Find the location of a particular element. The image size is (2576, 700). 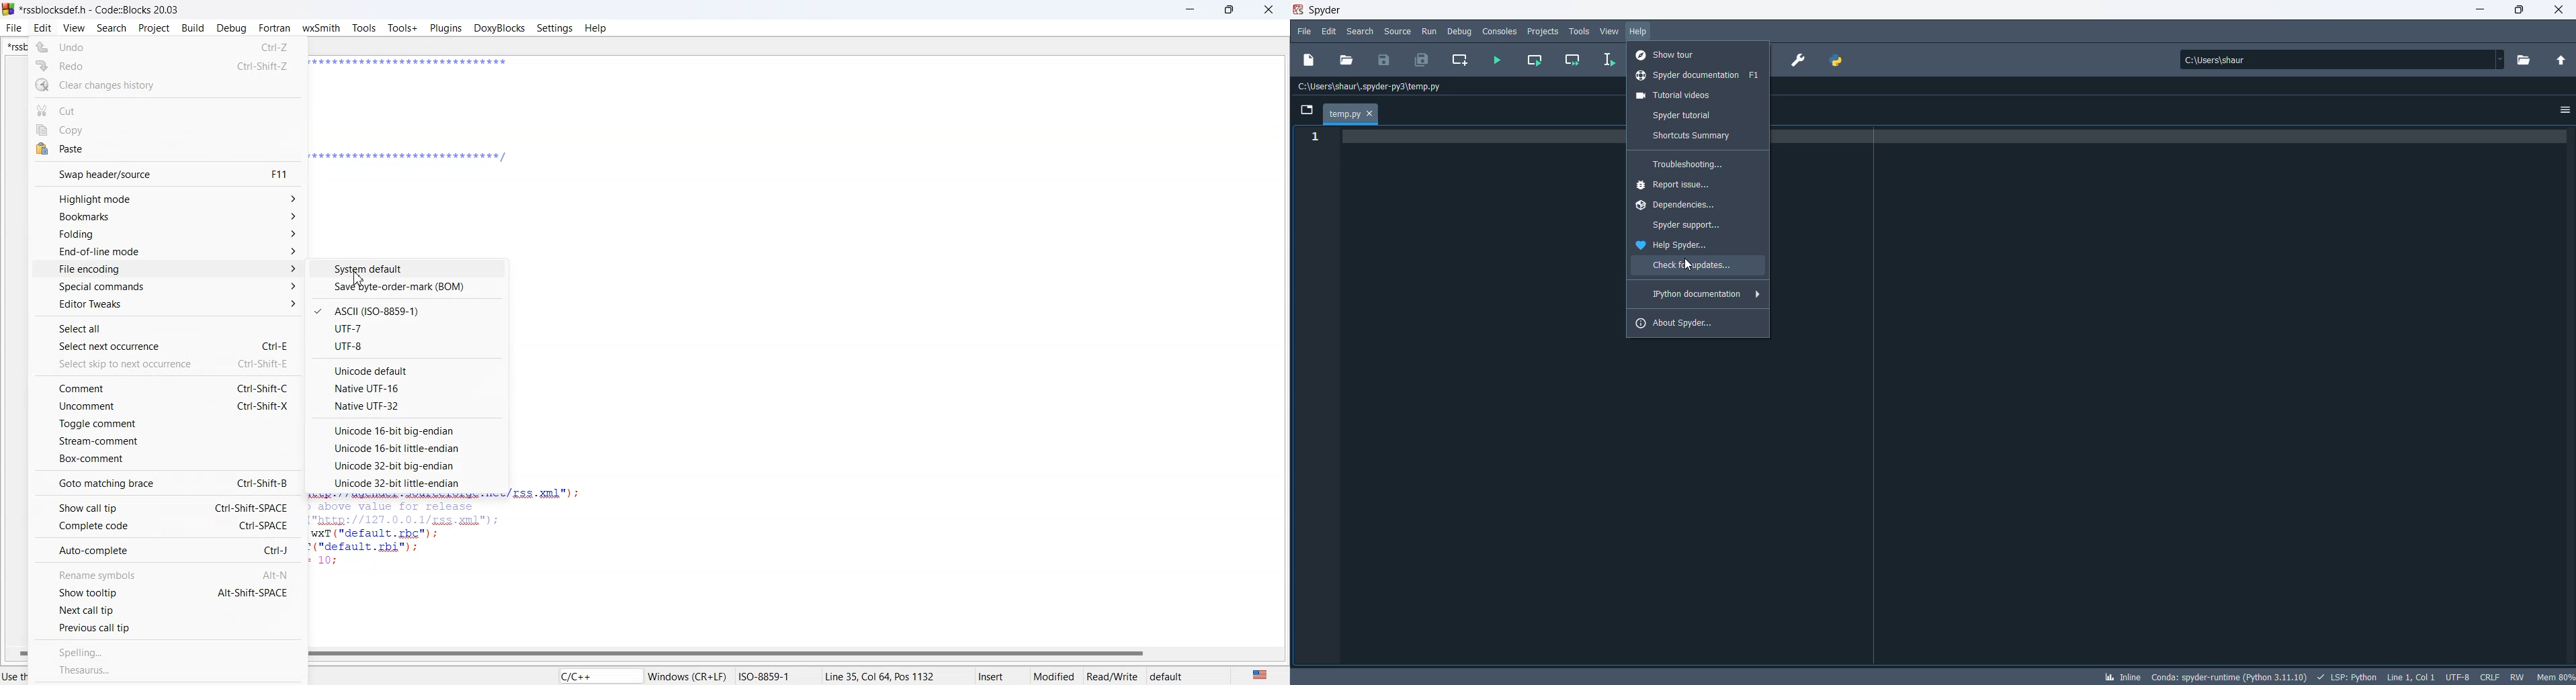

file is located at coordinates (1303, 34).